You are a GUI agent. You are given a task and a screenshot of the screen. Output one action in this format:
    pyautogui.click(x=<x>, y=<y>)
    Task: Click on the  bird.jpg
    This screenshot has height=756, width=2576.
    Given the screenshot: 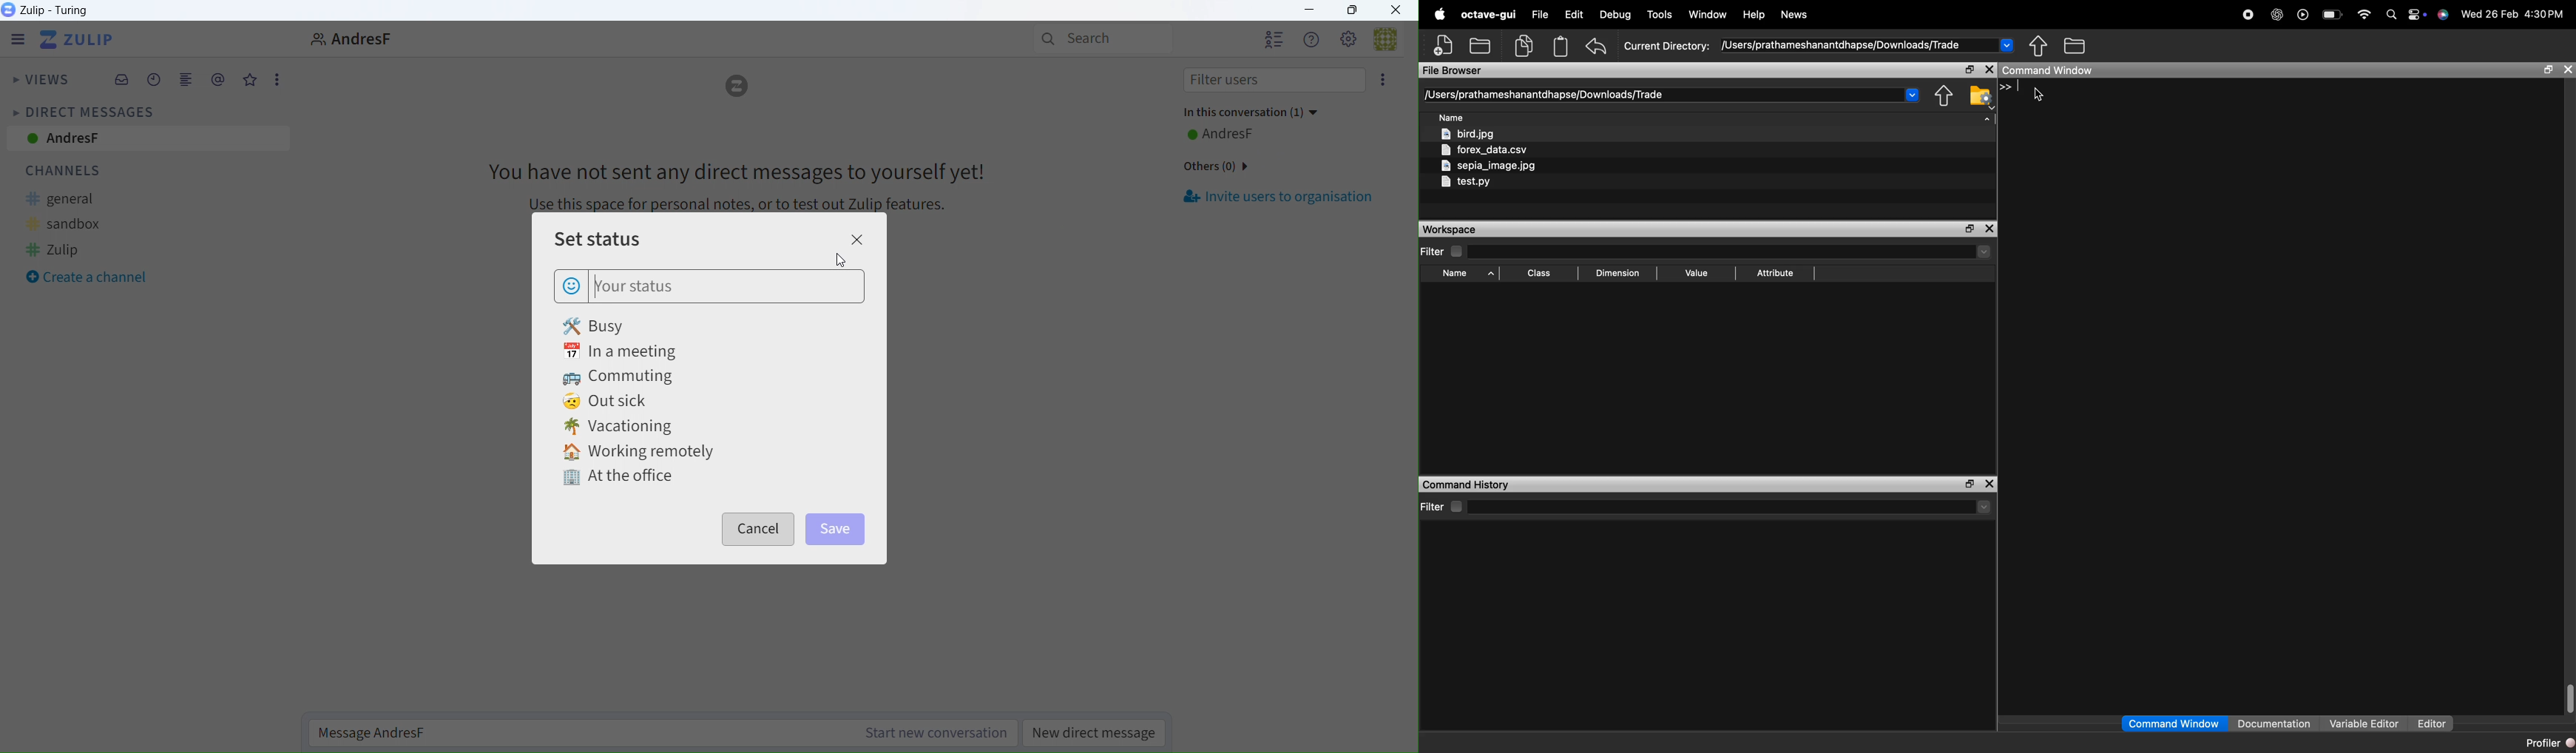 What is the action you would take?
    pyautogui.click(x=1469, y=133)
    